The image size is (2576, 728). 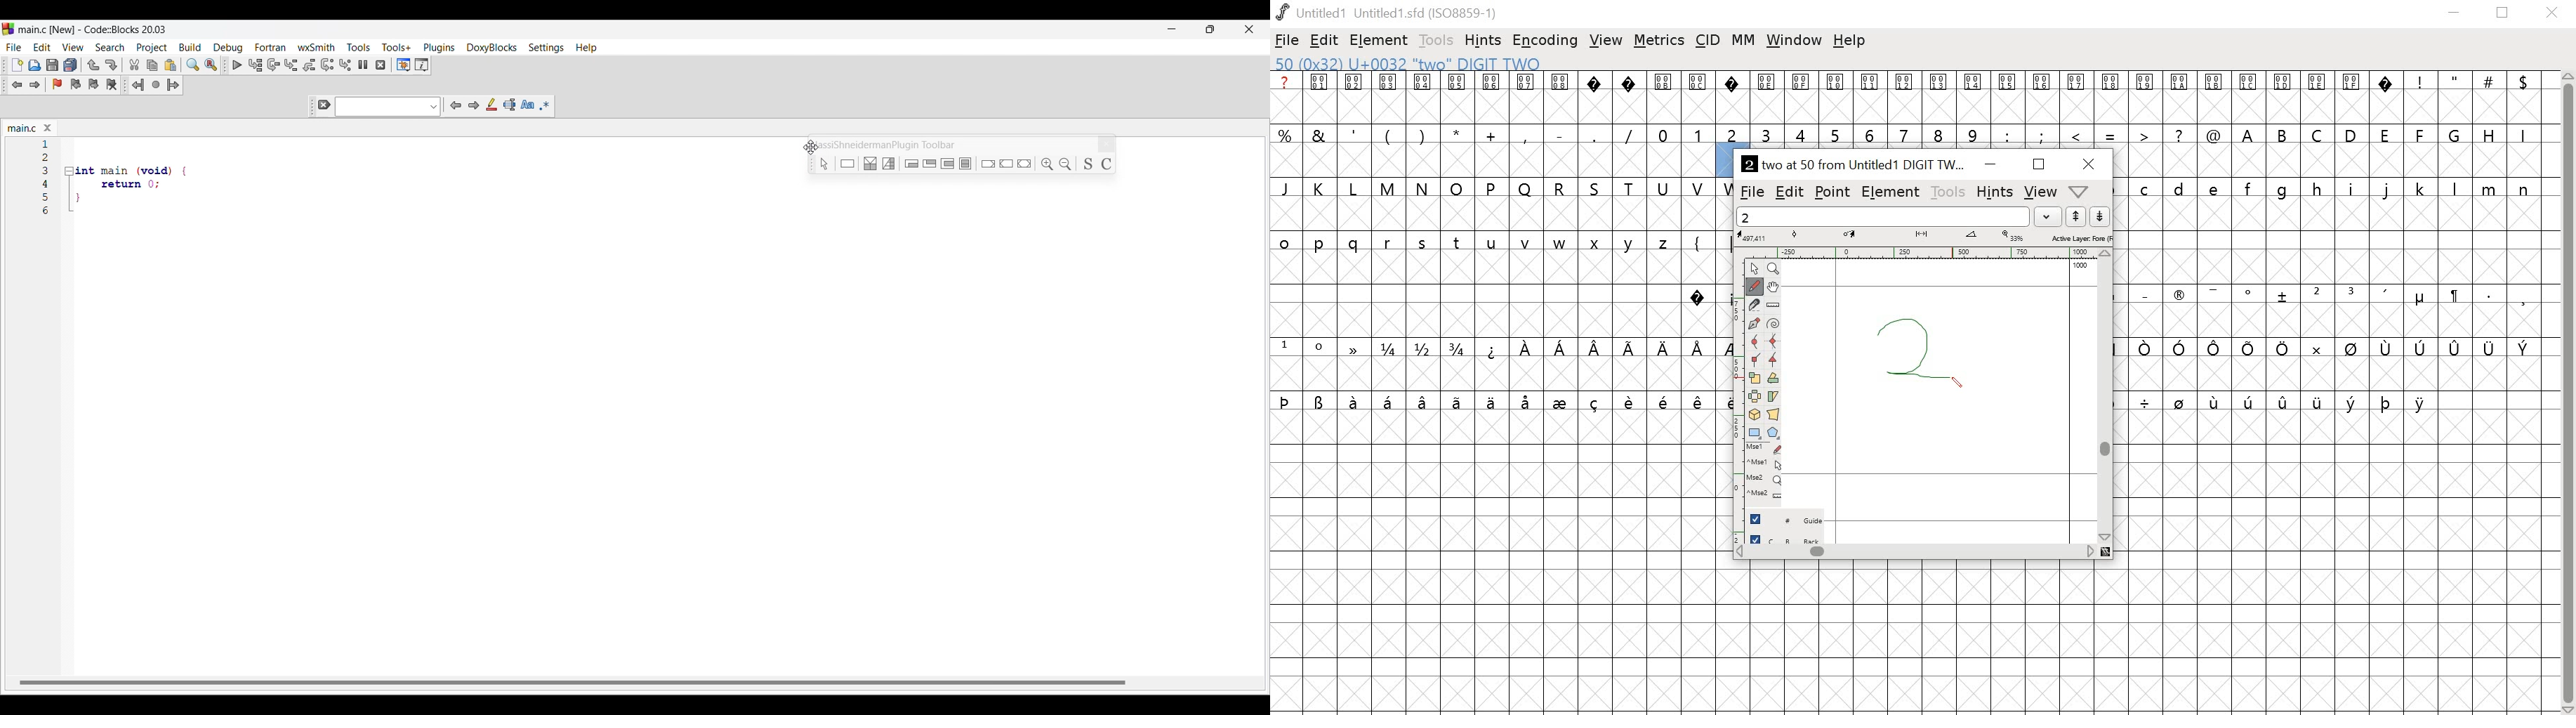 I want to click on flip, so click(x=1755, y=397).